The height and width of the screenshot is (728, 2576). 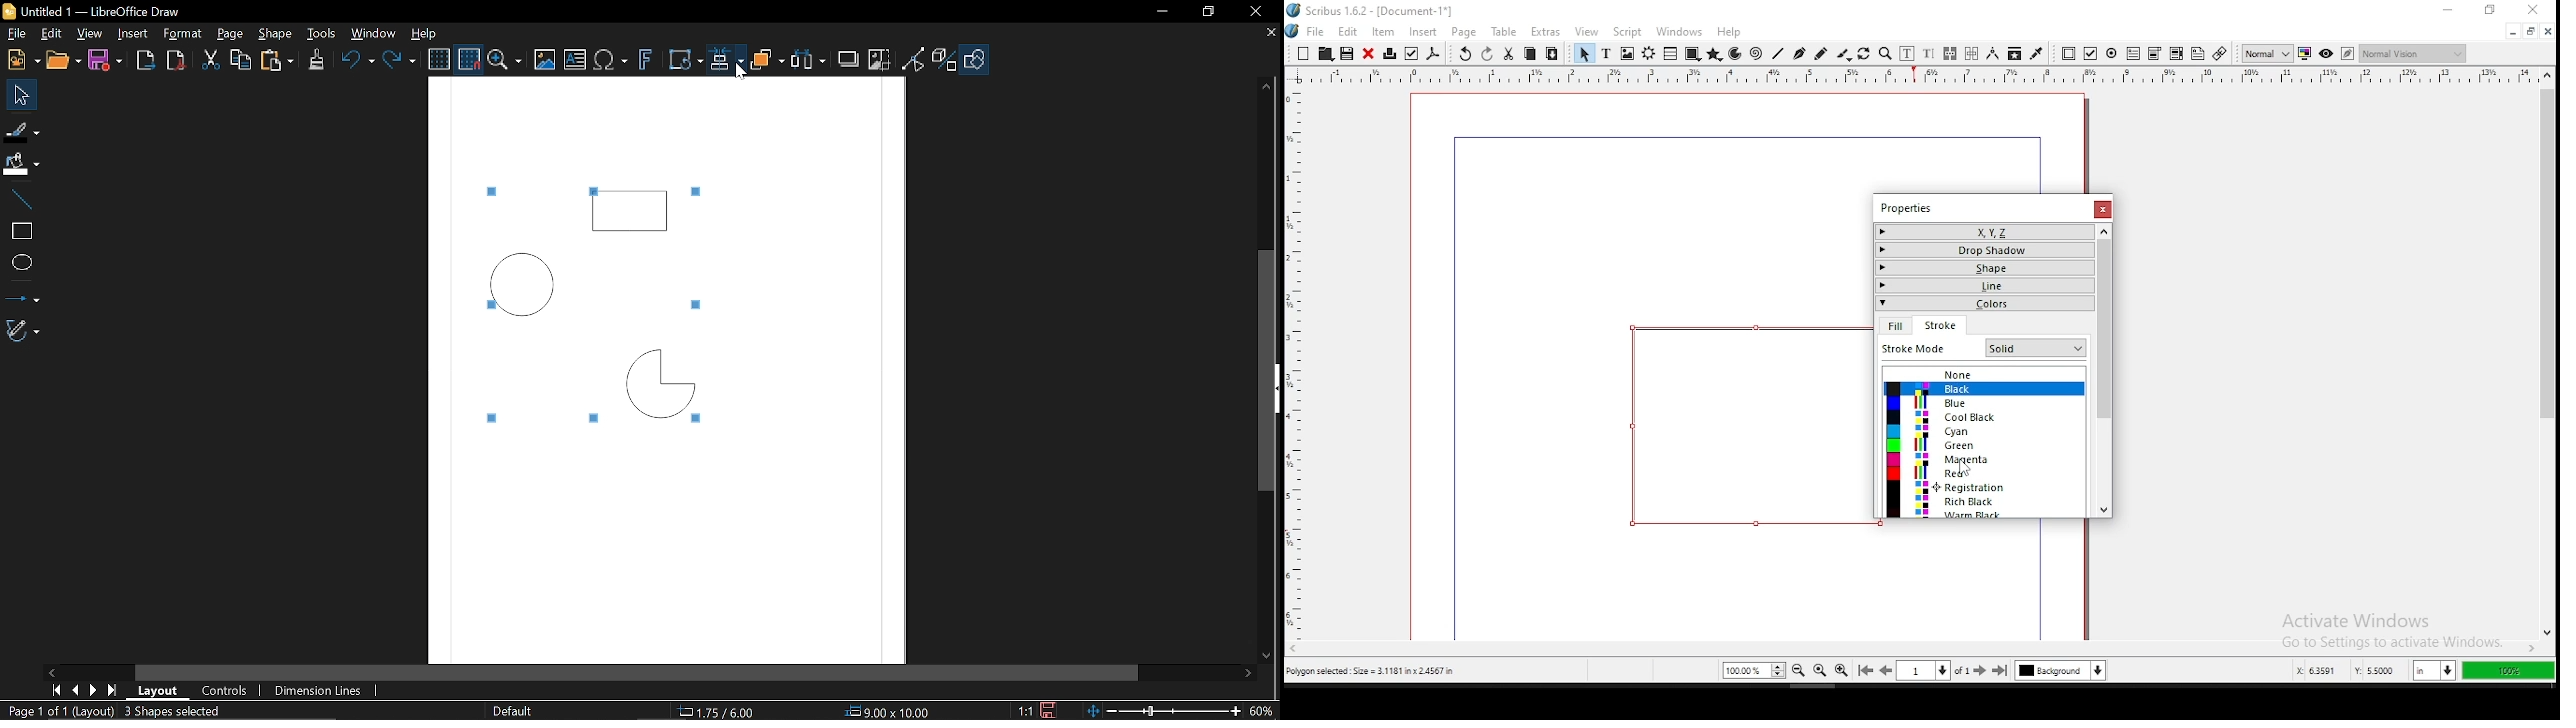 What do you see at coordinates (110, 690) in the screenshot?
I see `last page` at bounding box center [110, 690].